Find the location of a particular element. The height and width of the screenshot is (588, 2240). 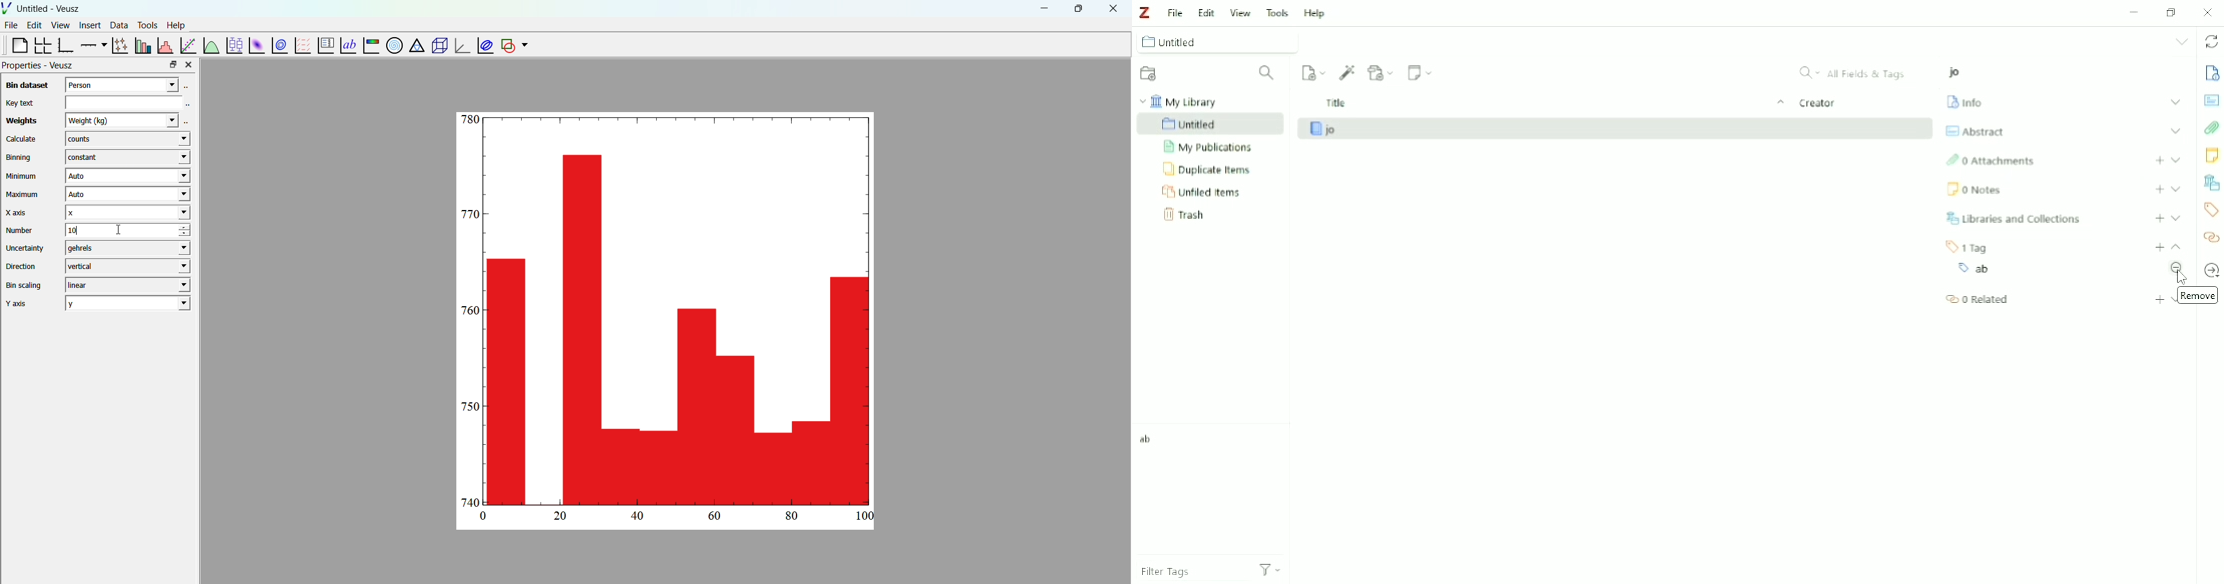

3d scene is located at coordinates (438, 46).